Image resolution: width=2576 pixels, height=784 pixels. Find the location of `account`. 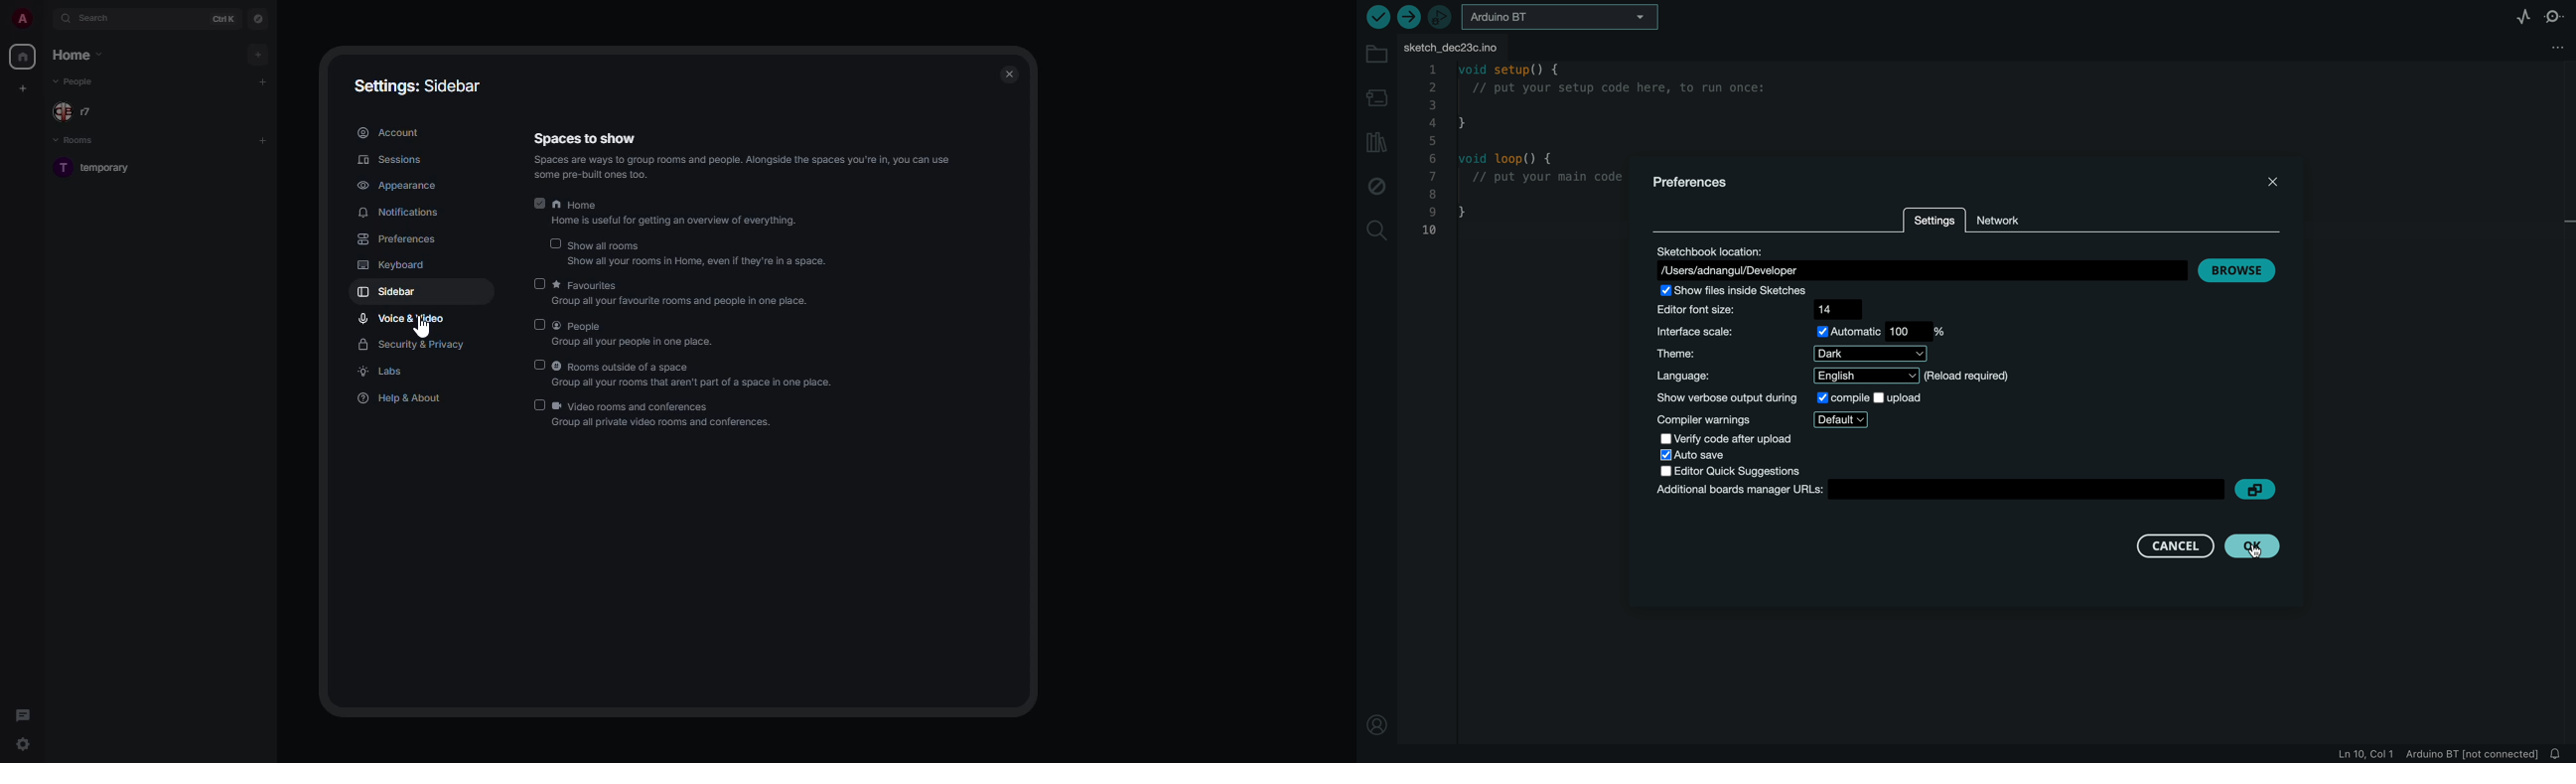

account is located at coordinates (387, 132).